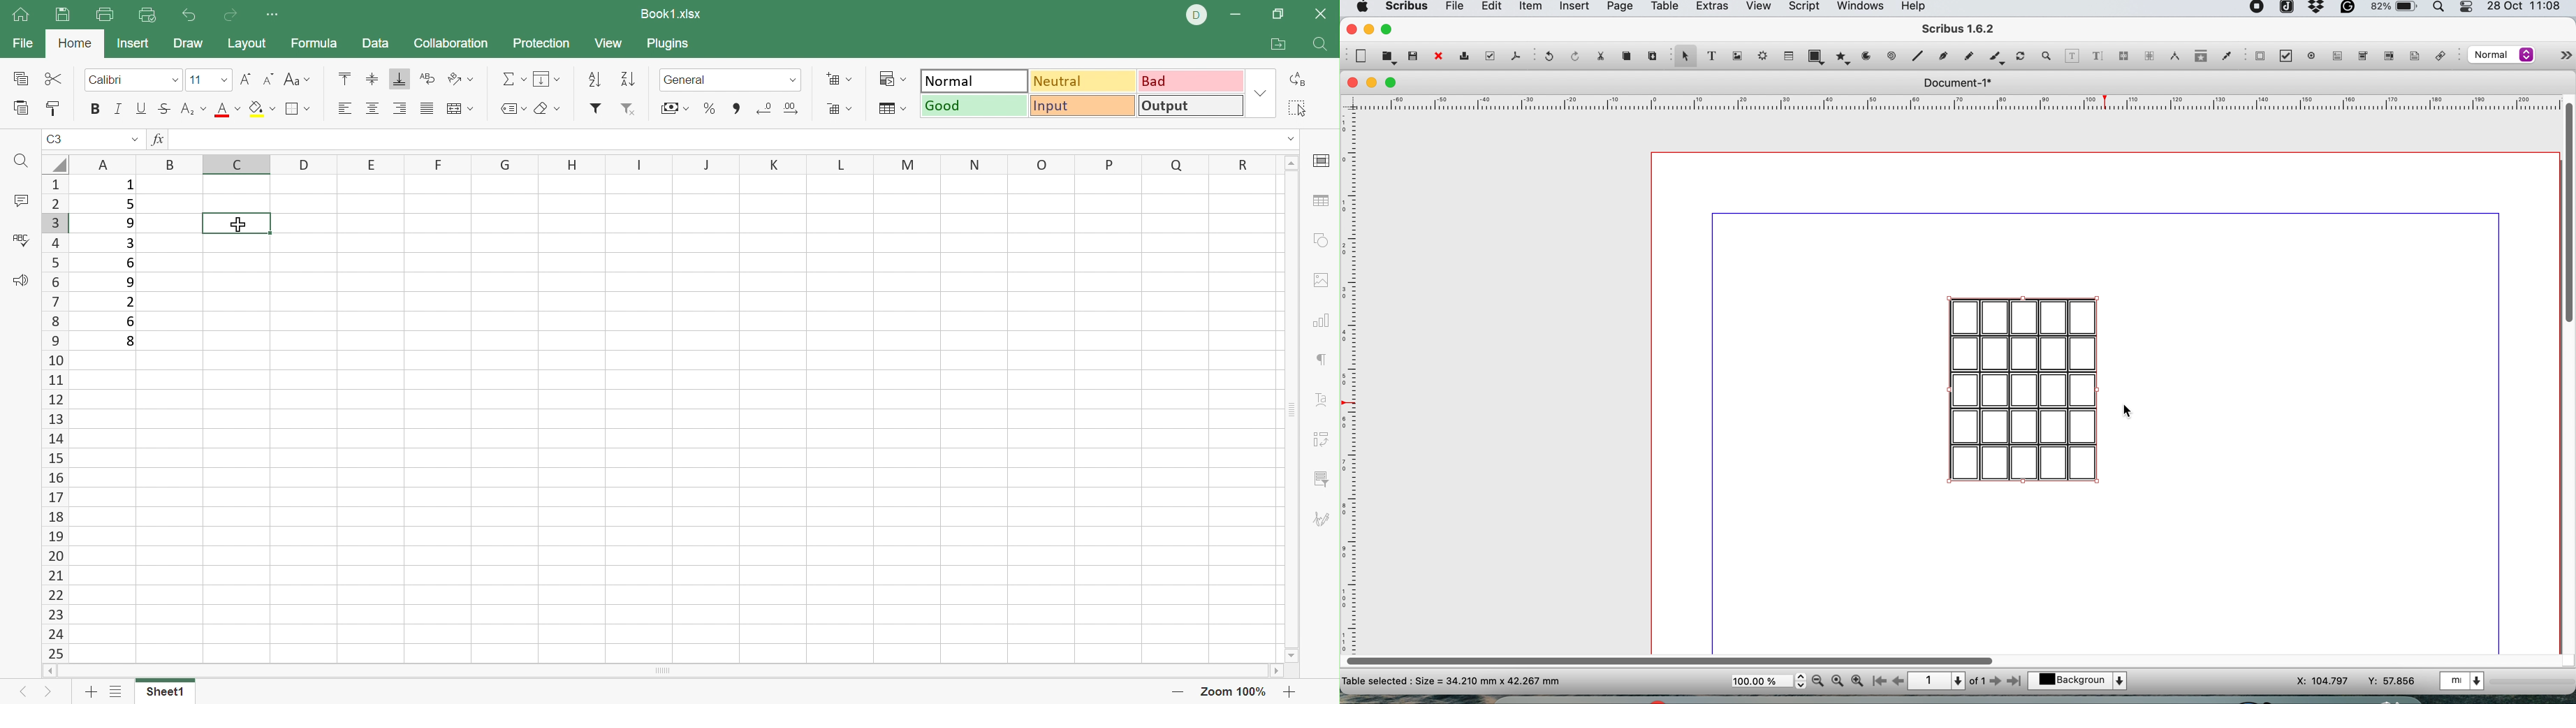 The width and height of the screenshot is (2576, 728). What do you see at coordinates (228, 112) in the screenshot?
I see `Font color` at bounding box center [228, 112].